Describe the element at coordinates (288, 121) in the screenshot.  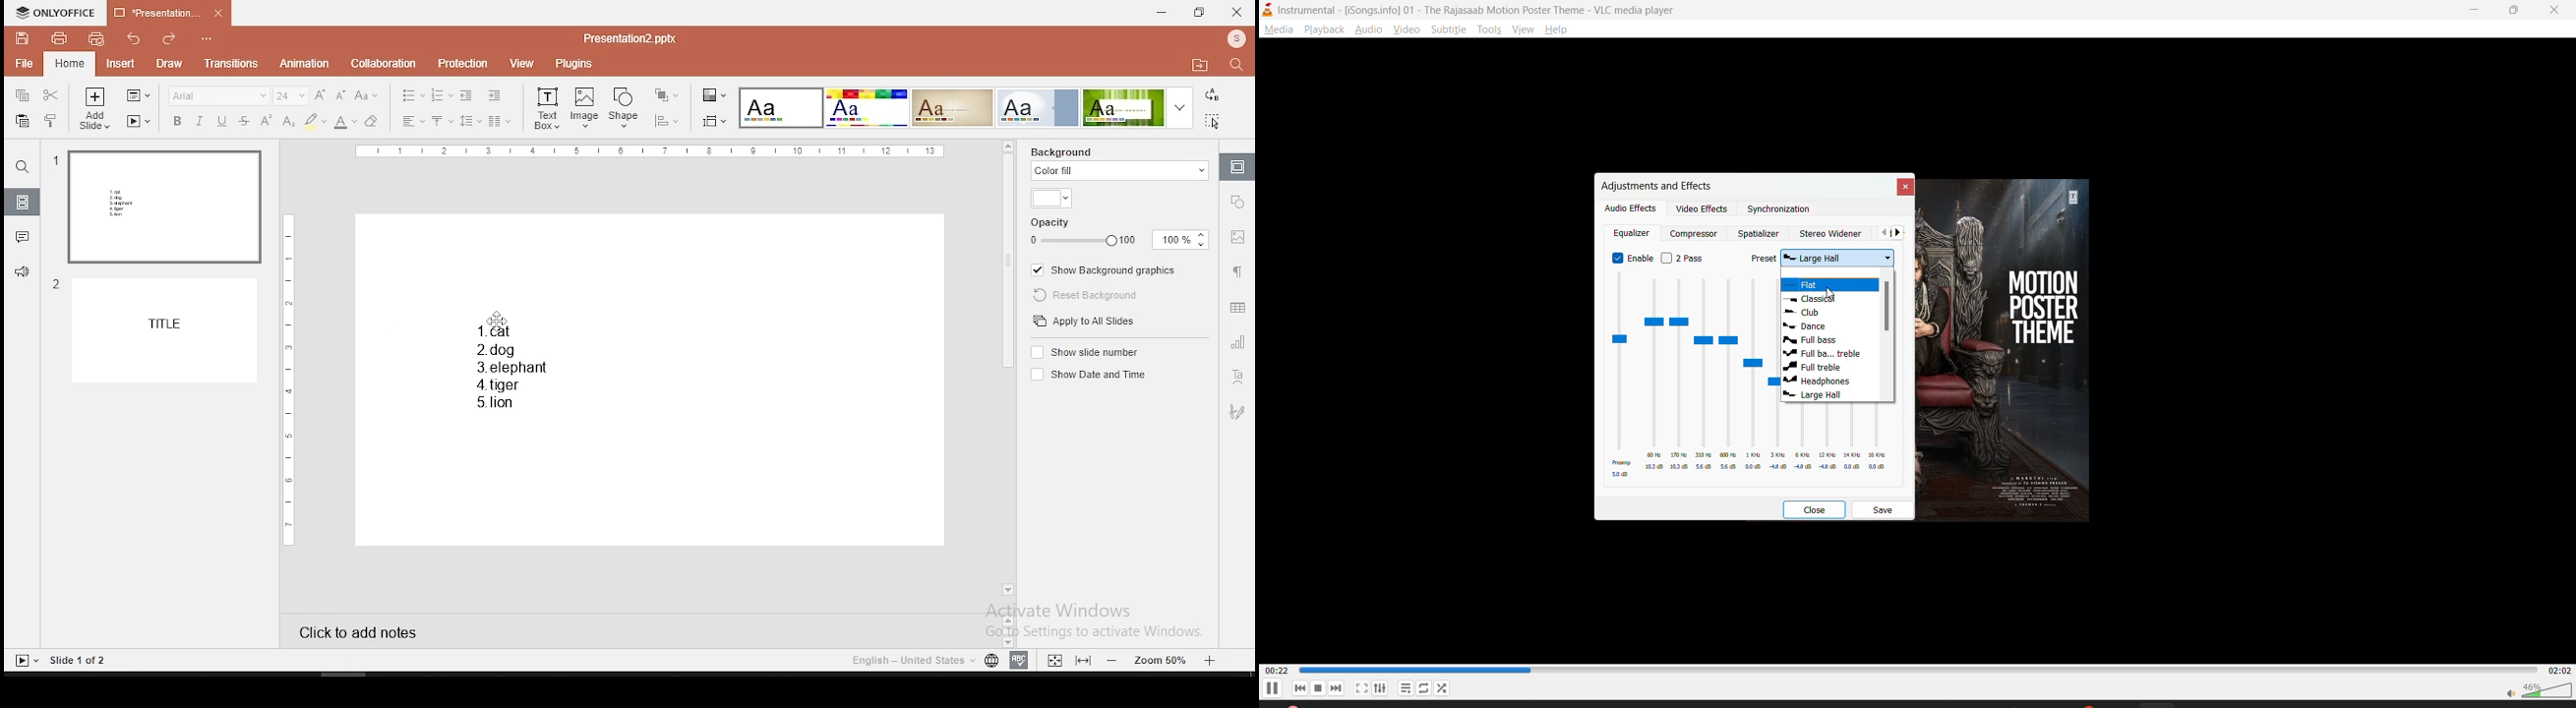
I see `subscript` at that location.